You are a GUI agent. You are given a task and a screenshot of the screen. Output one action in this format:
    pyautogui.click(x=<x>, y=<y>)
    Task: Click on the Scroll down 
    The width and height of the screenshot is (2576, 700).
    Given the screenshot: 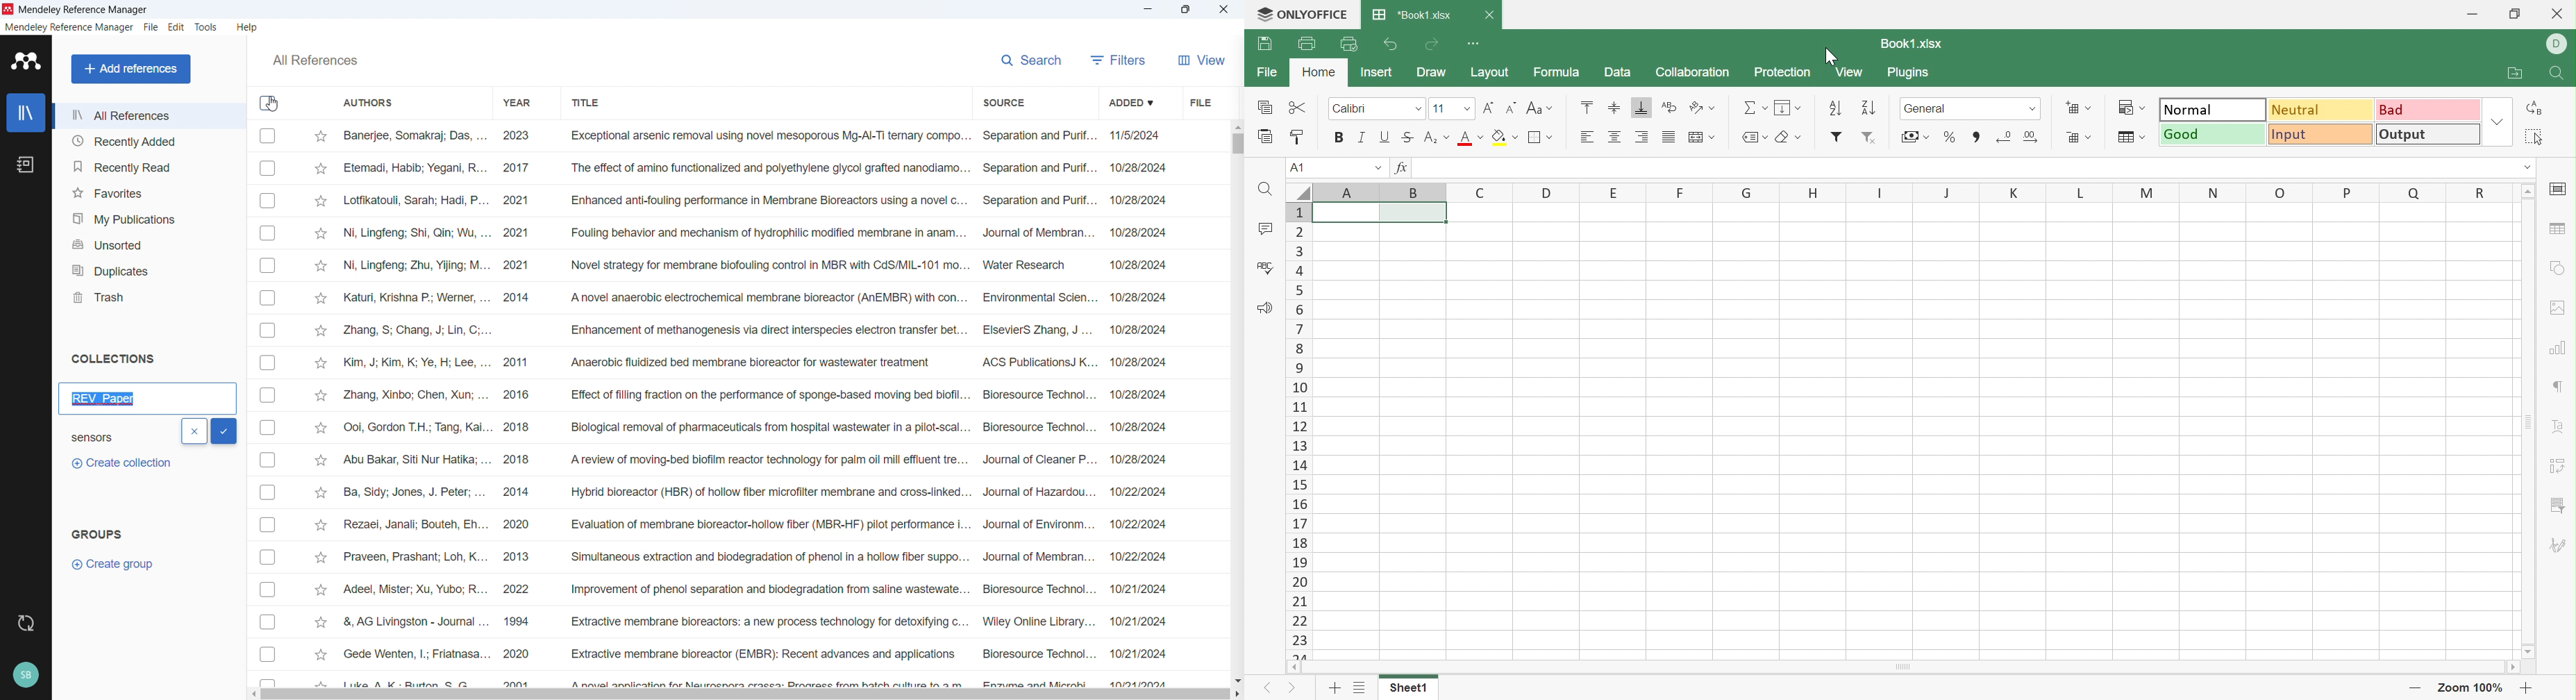 What is the action you would take?
    pyautogui.click(x=1236, y=680)
    